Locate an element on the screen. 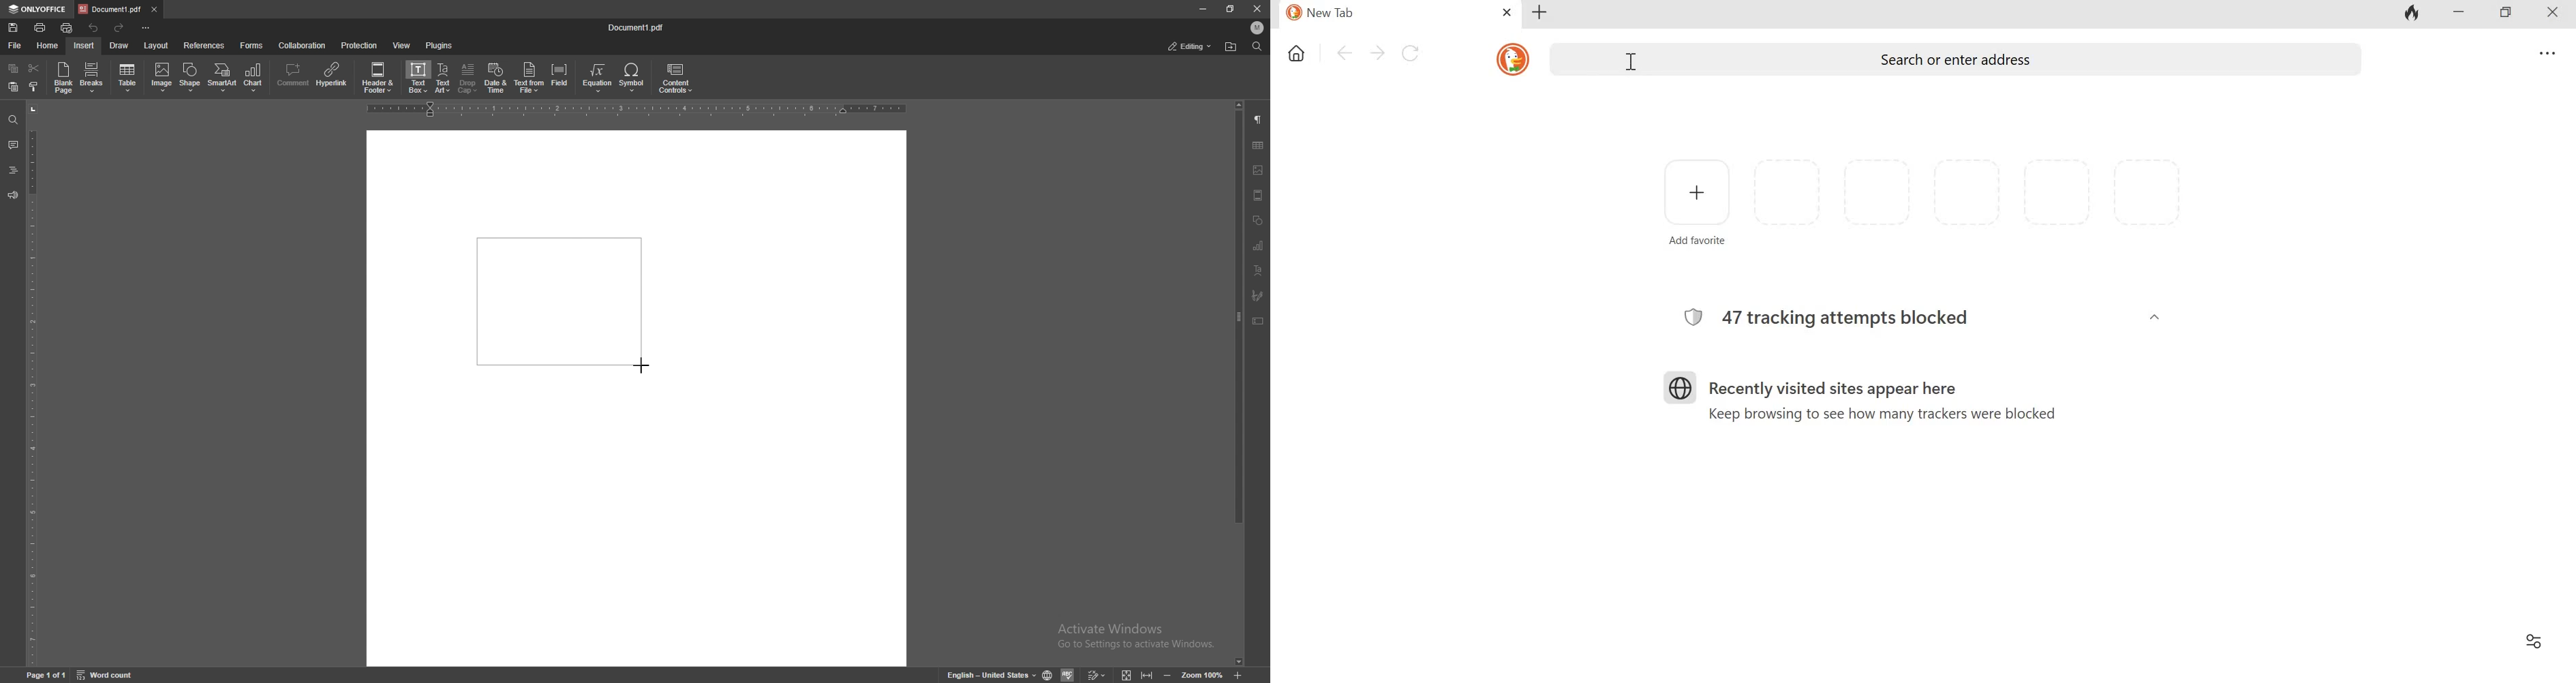  onlyoffice is located at coordinates (38, 10).